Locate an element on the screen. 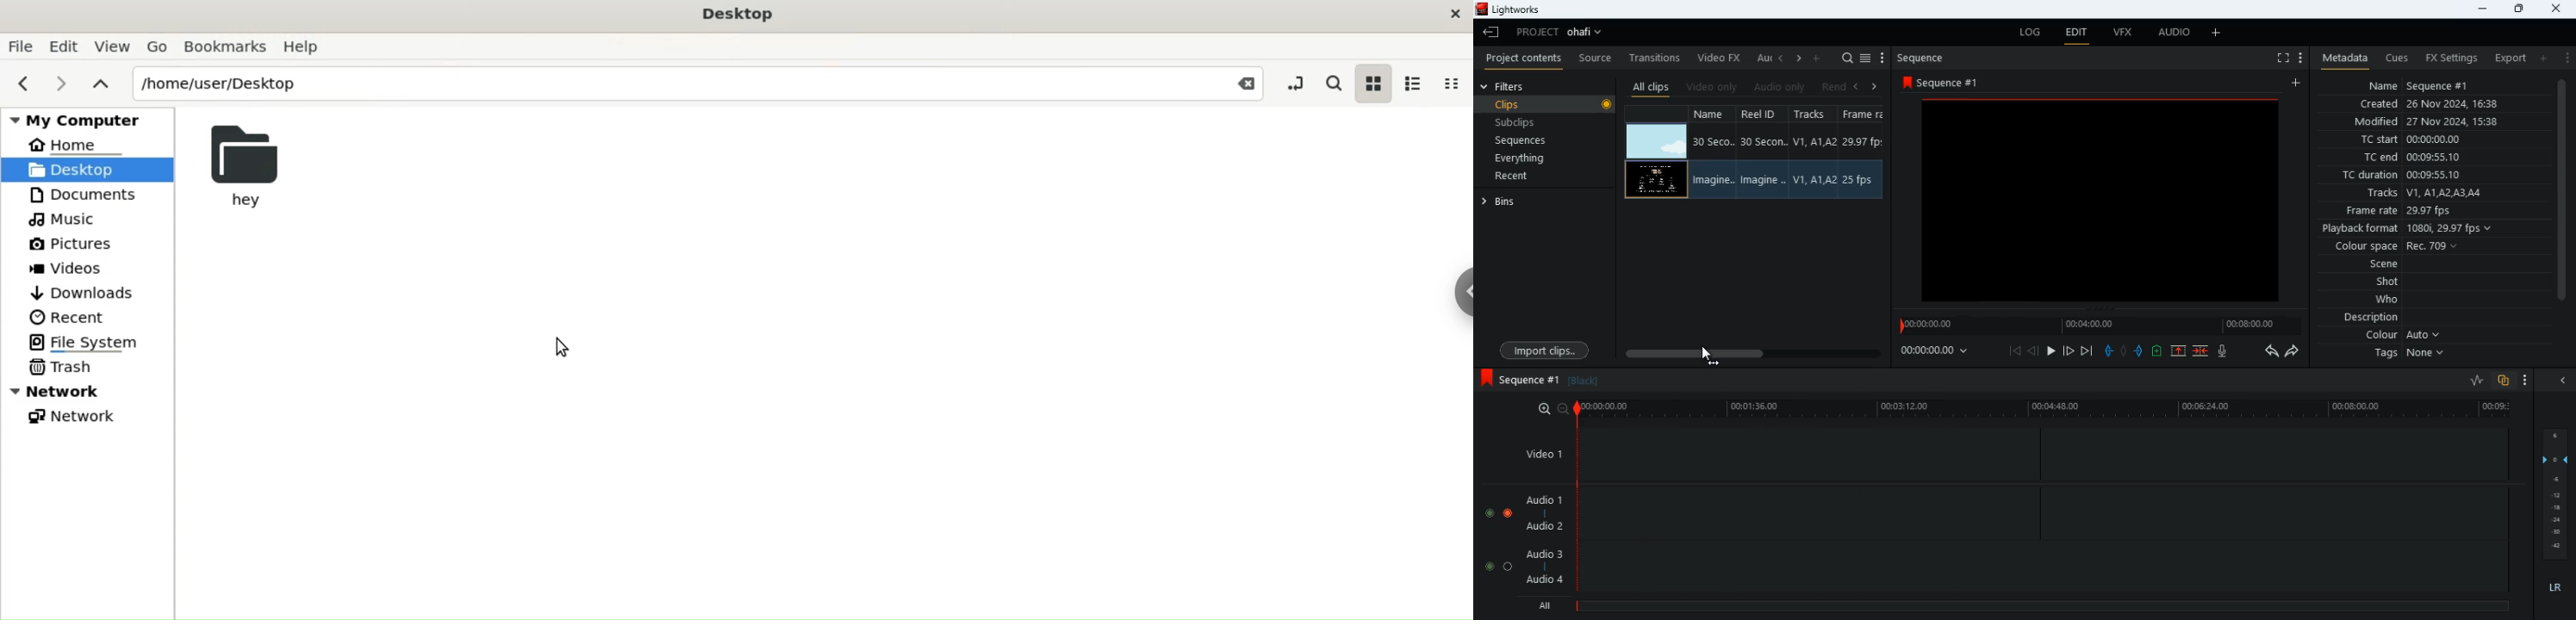 Image resolution: width=2576 pixels, height=644 pixels. Pictures is located at coordinates (72, 240).